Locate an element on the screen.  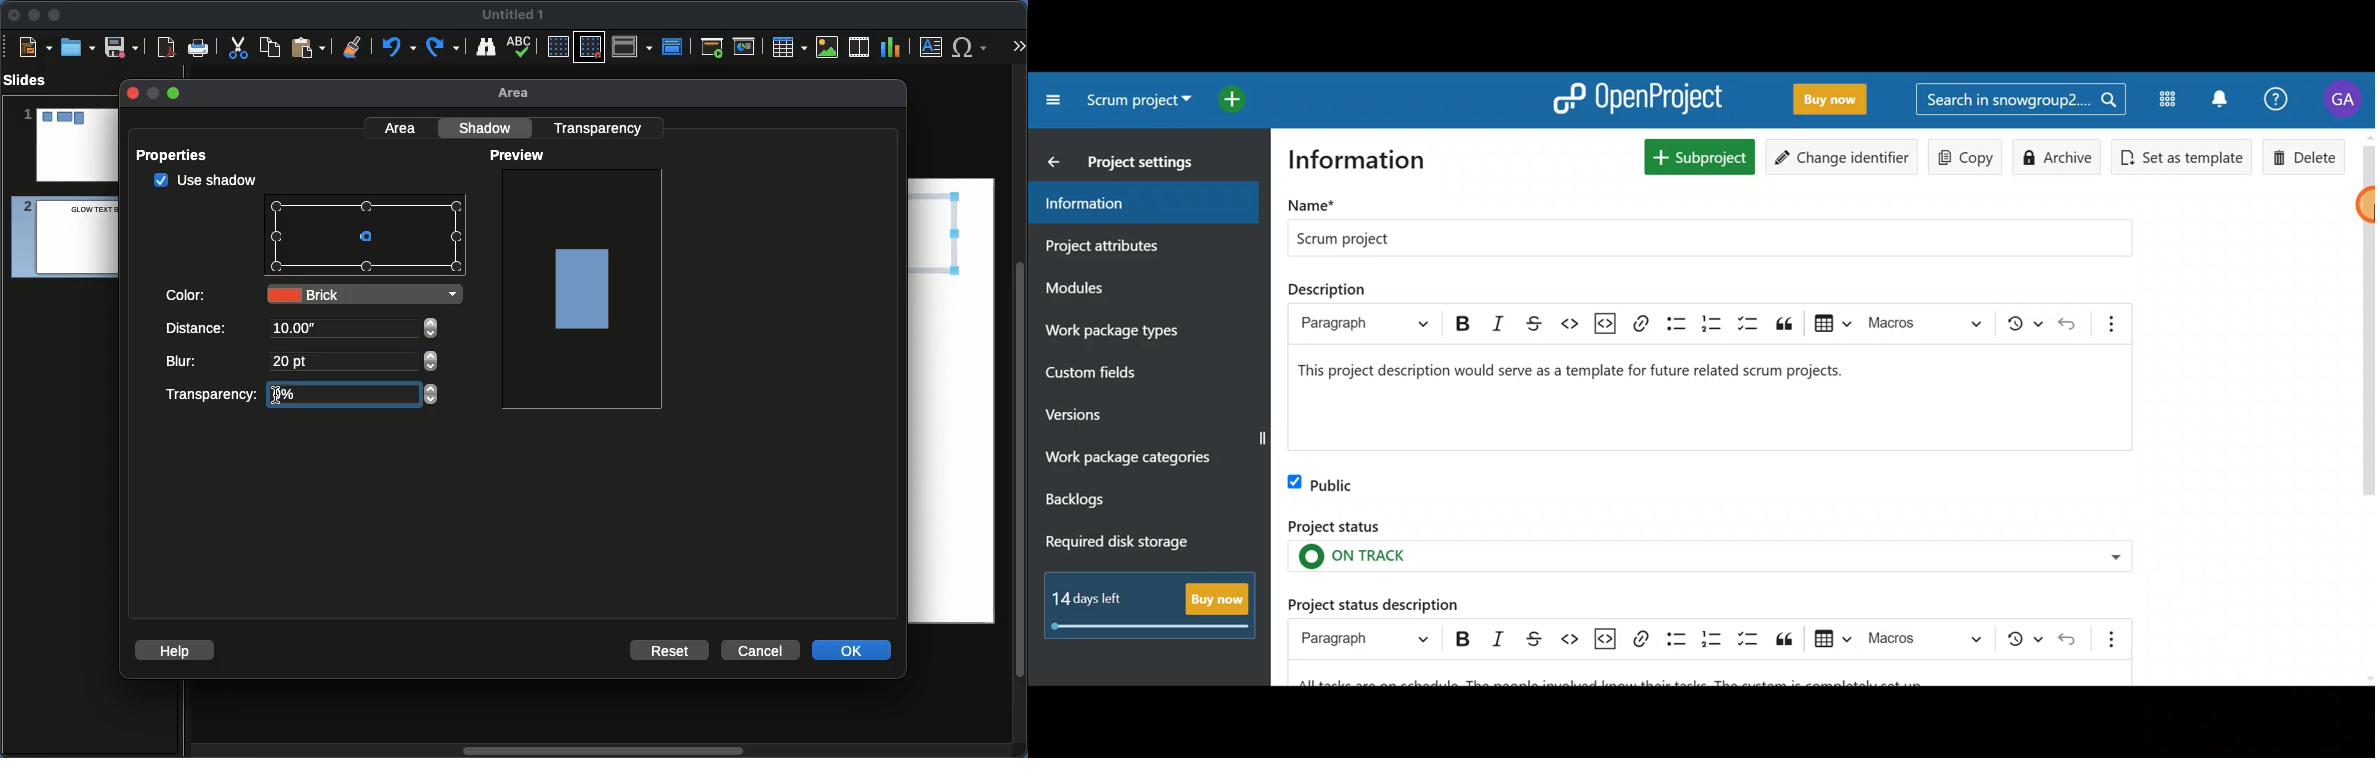
Redo is located at coordinates (444, 47).